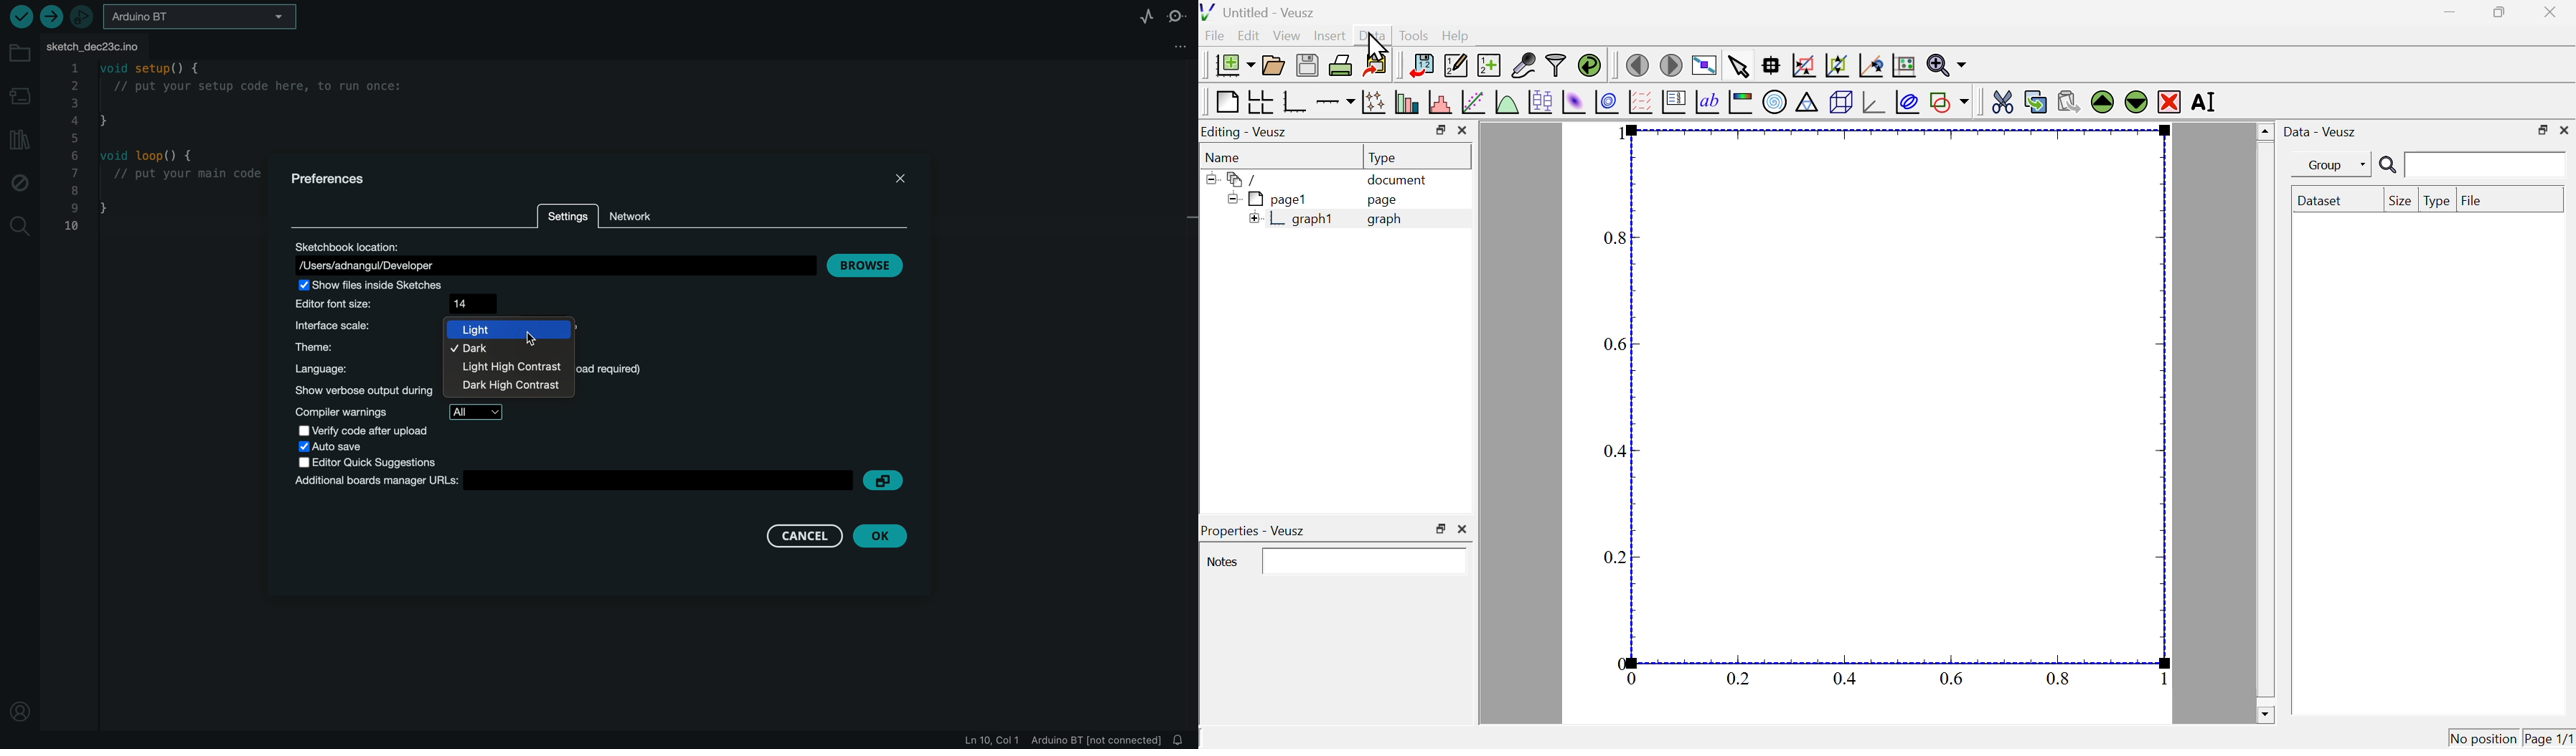 This screenshot has width=2576, height=756. What do you see at coordinates (1617, 239) in the screenshot?
I see `0.8` at bounding box center [1617, 239].